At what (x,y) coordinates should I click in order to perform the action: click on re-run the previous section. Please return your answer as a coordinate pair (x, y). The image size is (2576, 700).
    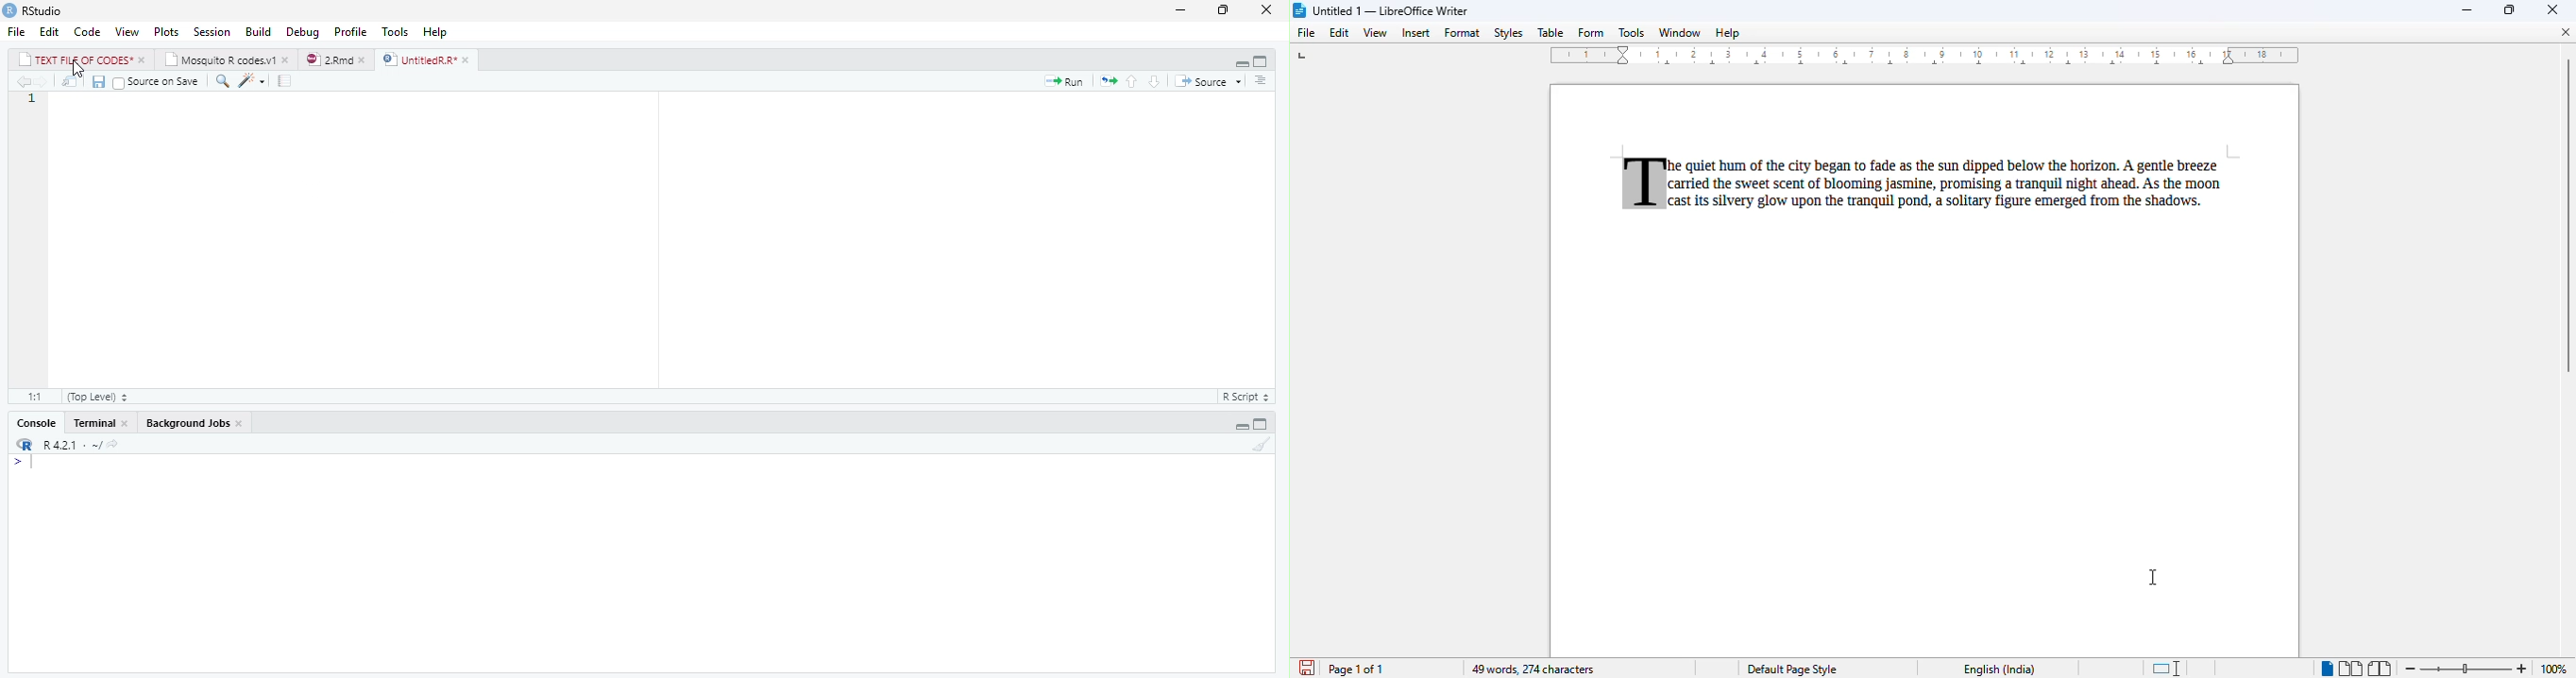
    Looking at the image, I should click on (1110, 82).